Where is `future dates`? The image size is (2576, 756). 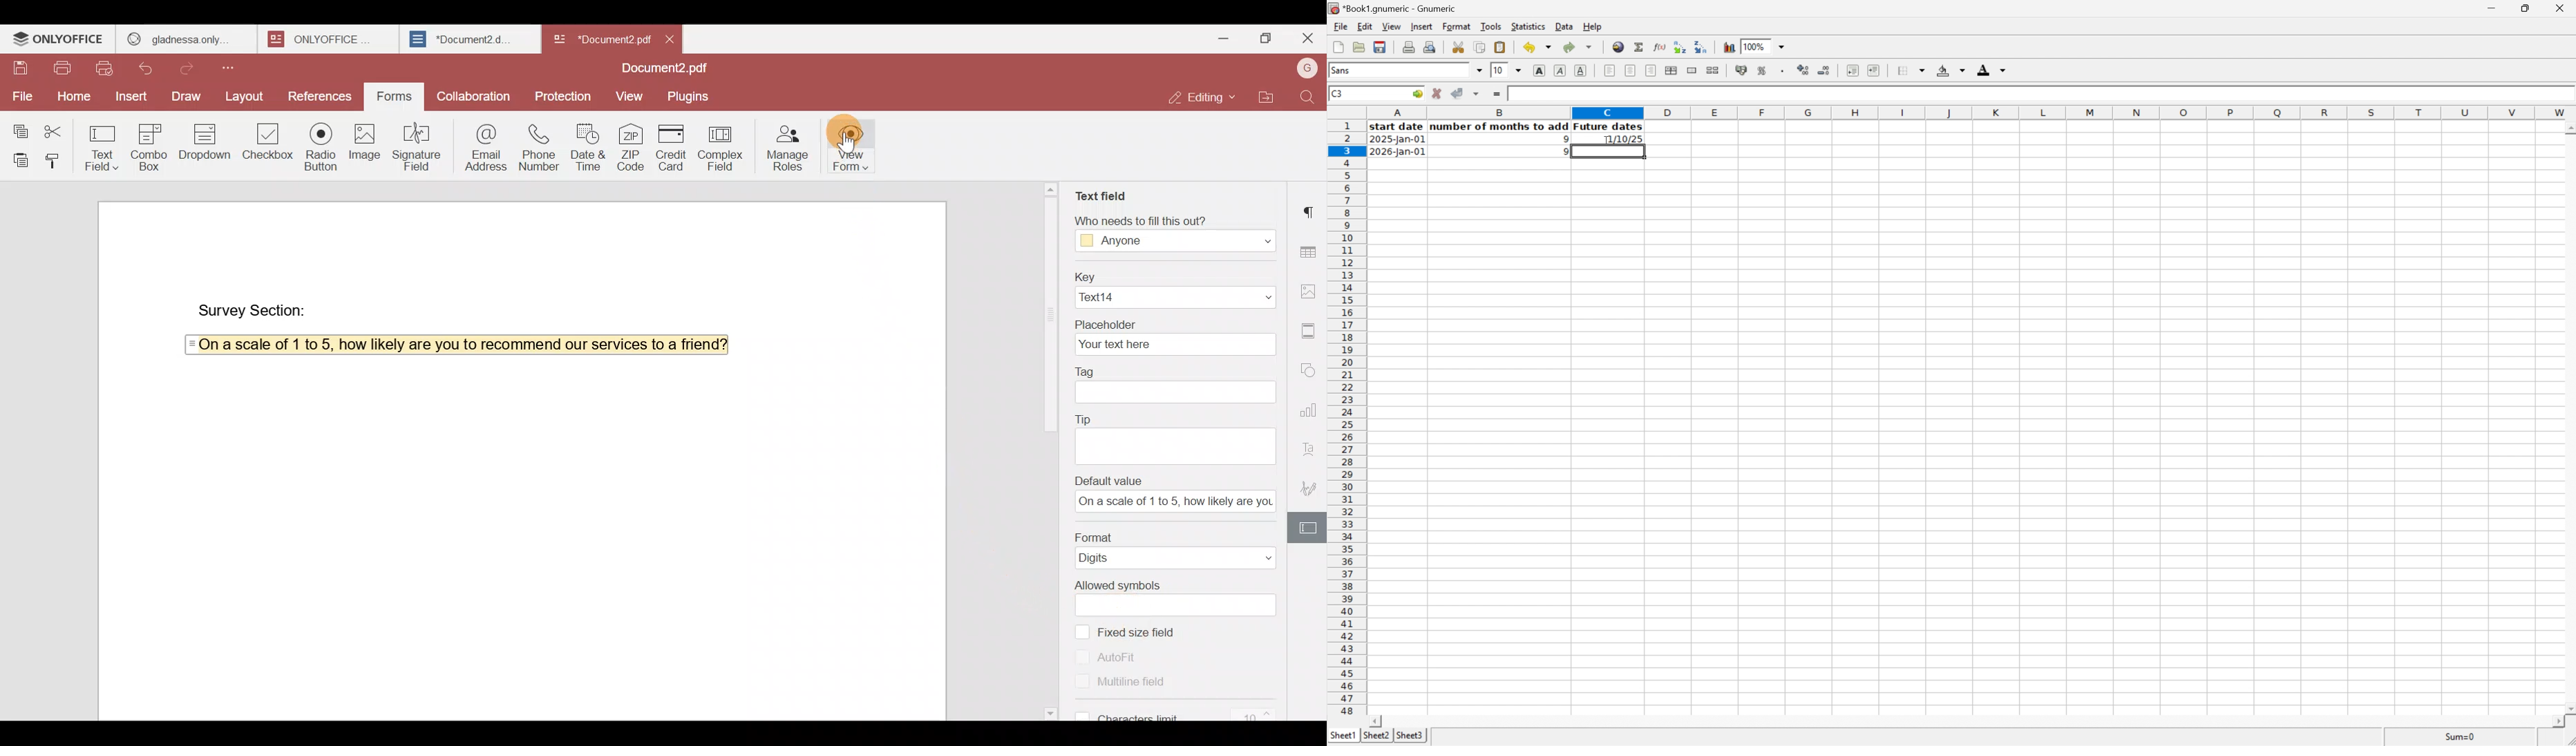 future dates is located at coordinates (1609, 127).